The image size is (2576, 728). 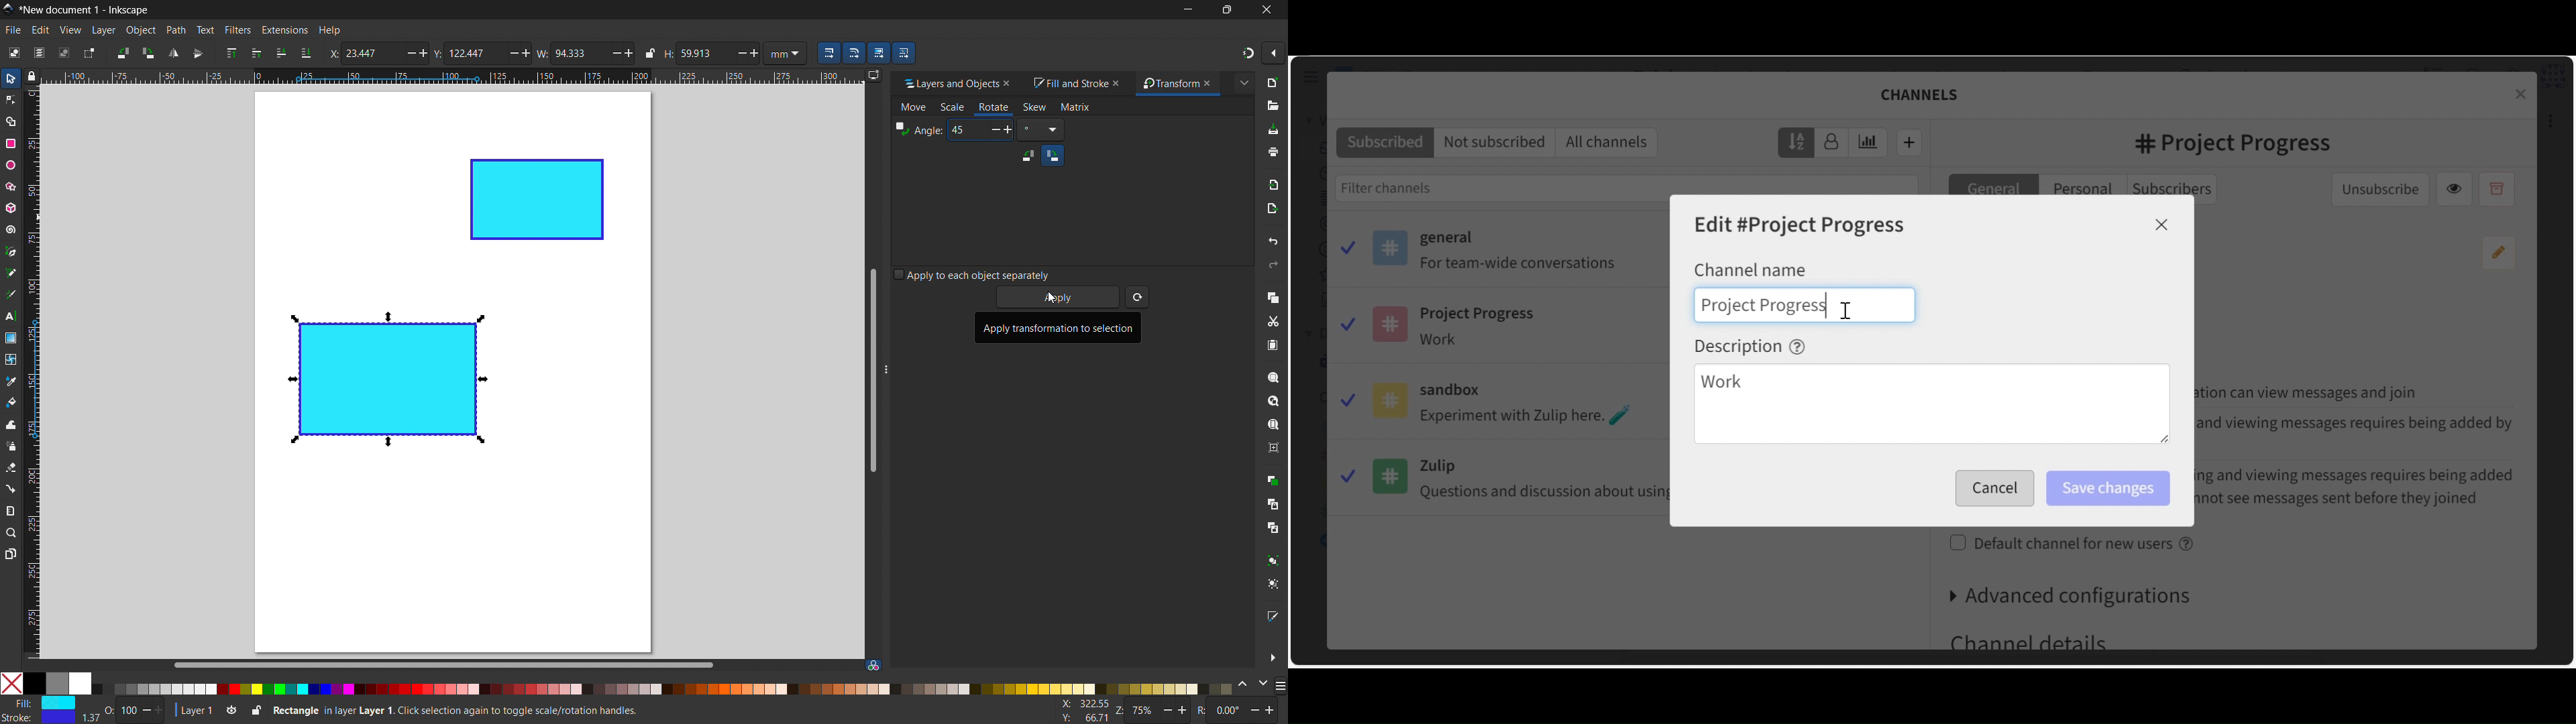 I want to click on Close, so click(x=2162, y=225).